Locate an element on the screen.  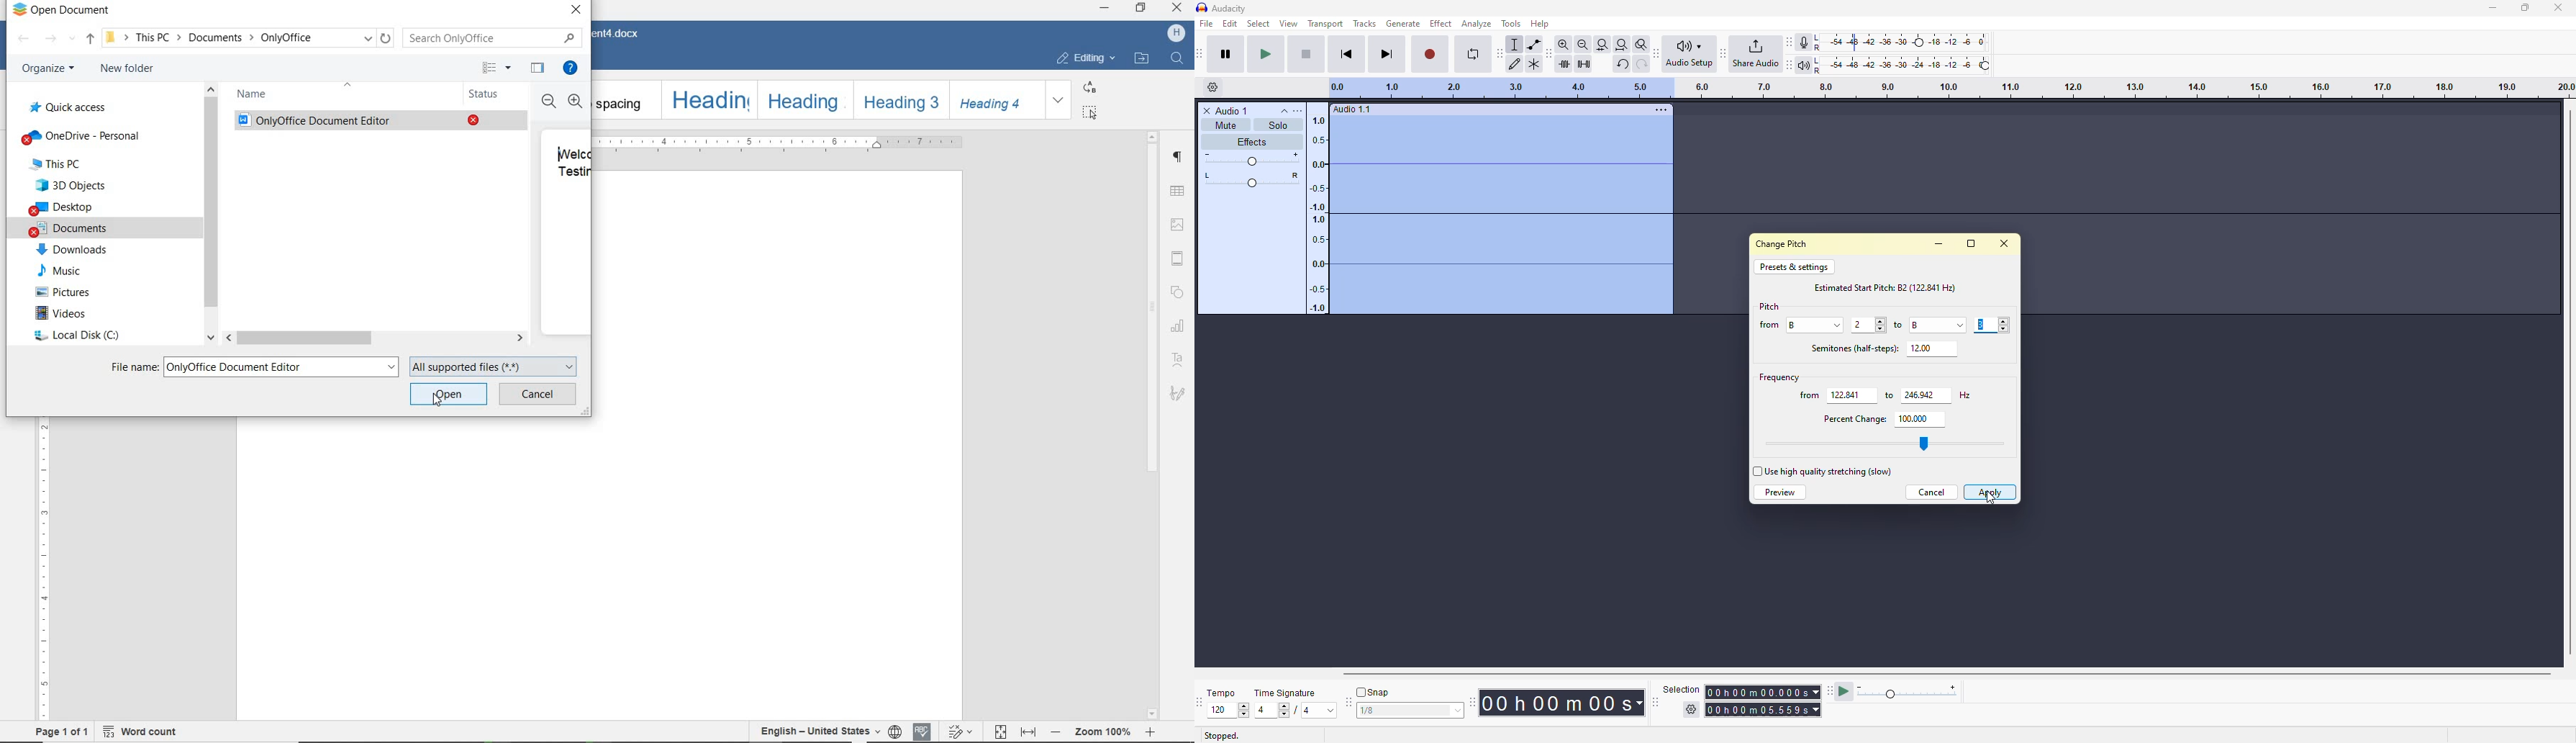
tracks is located at coordinates (1365, 24).